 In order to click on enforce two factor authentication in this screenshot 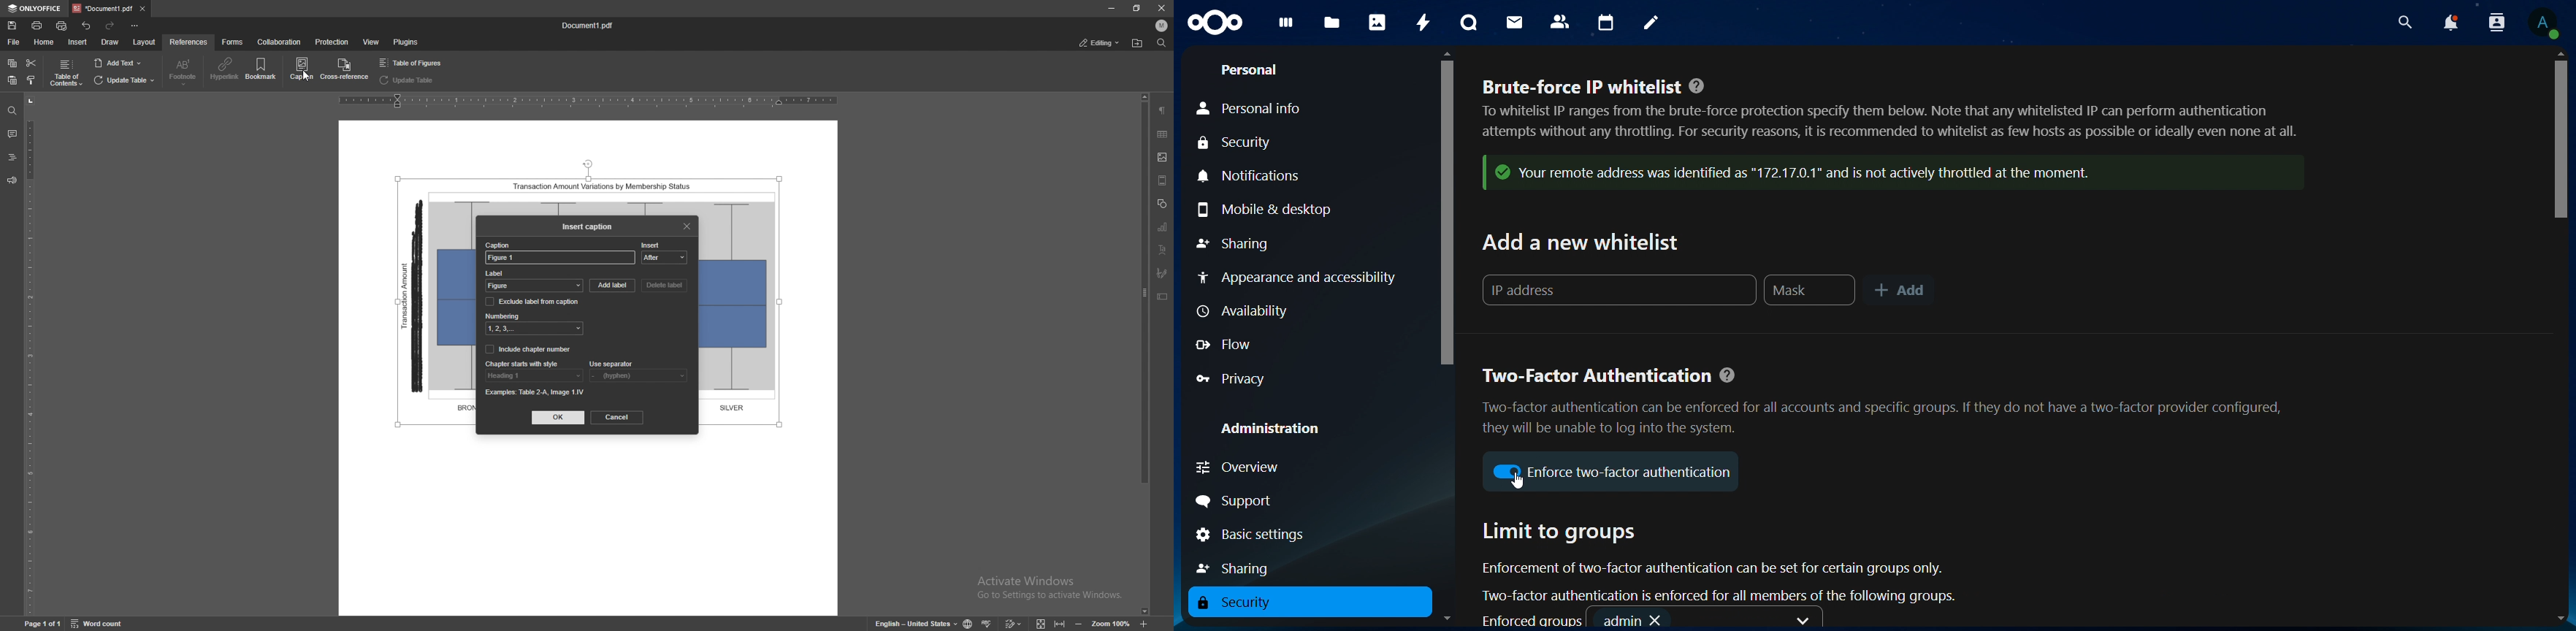, I will do `click(1631, 473)`.